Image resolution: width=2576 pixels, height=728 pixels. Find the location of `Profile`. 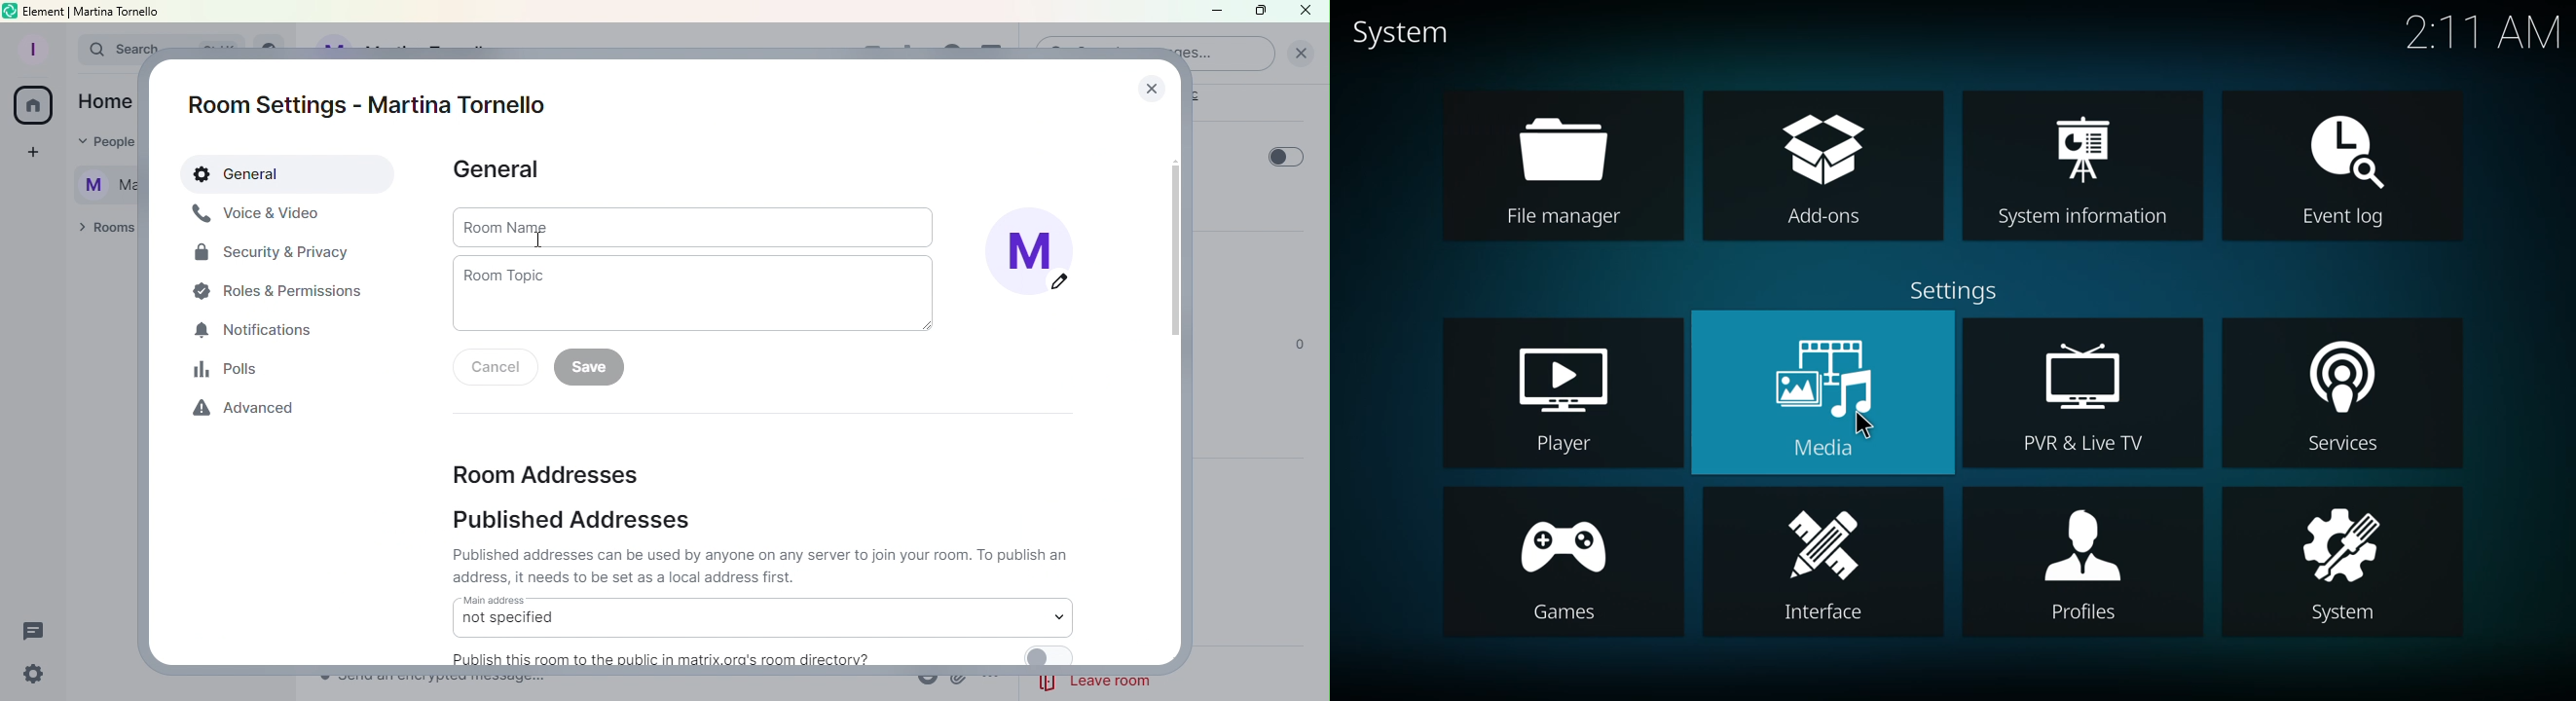

Profile is located at coordinates (30, 47).